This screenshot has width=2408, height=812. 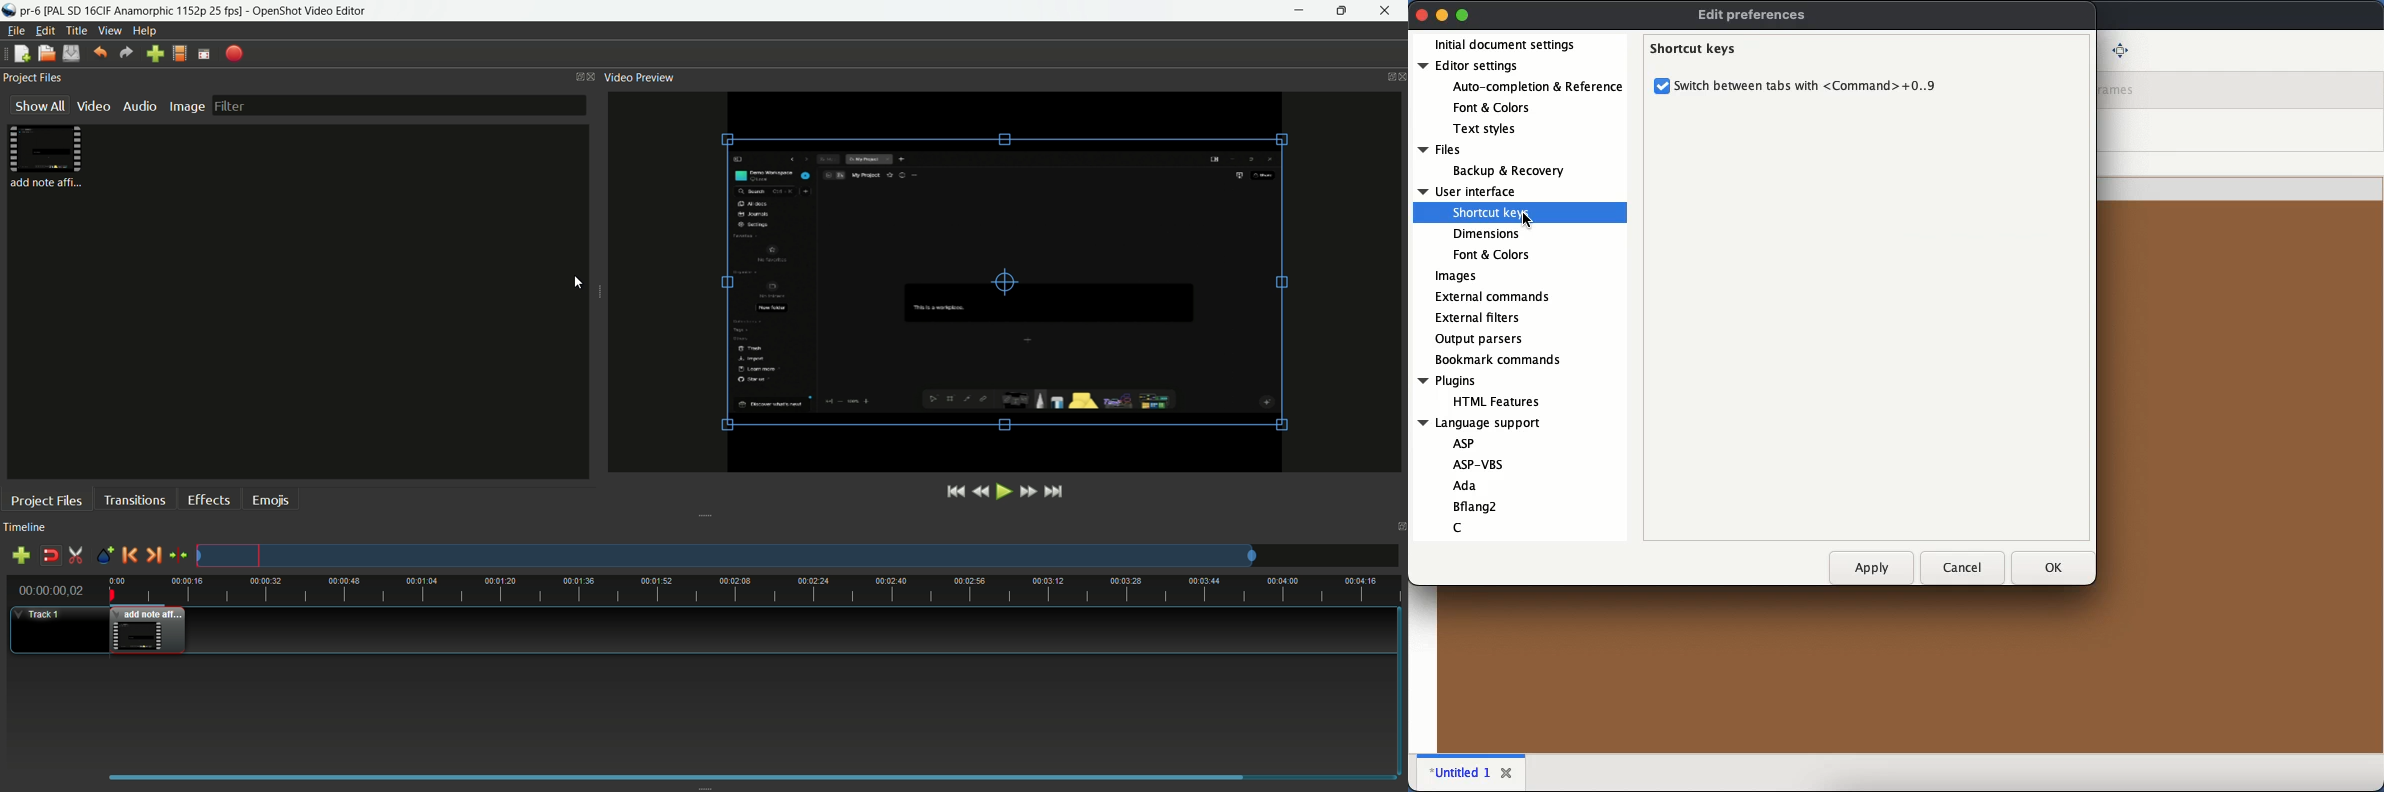 What do you see at coordinates (1754, 15) in the screenshot?
I see `edit preferences ` at bounding box center [1754, 15].